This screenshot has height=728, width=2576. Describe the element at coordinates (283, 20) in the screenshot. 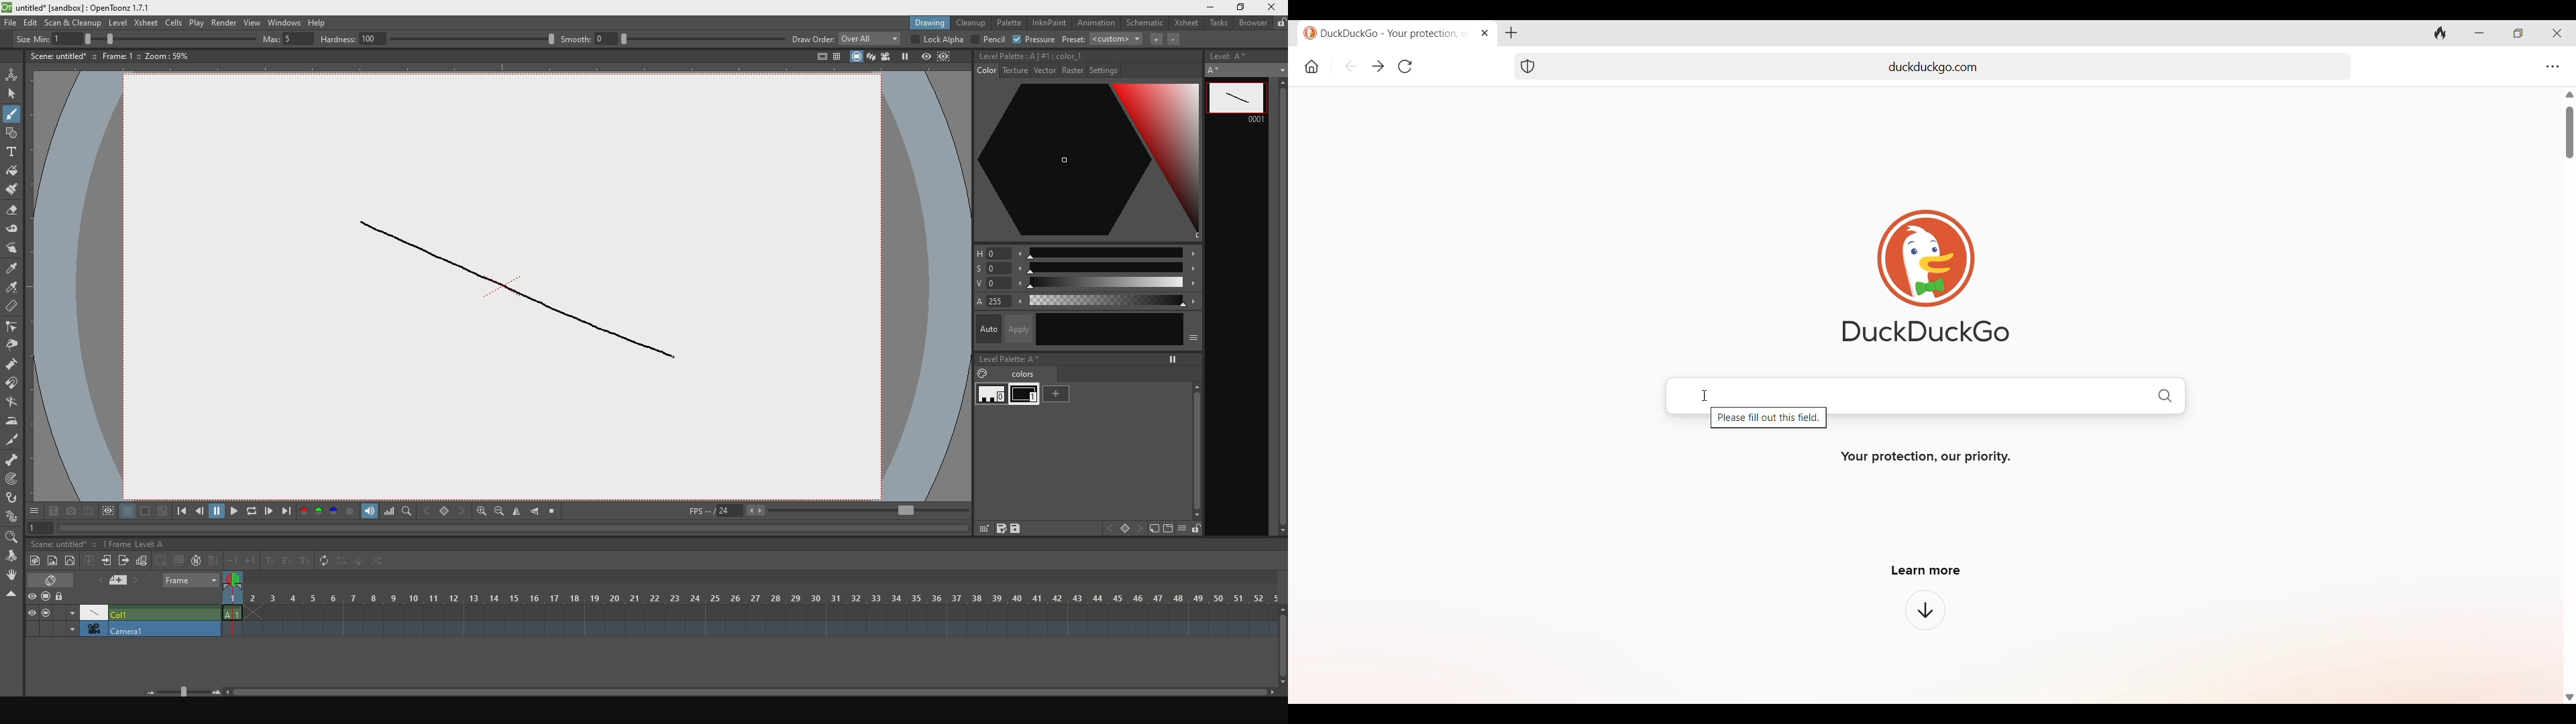

I see `windows` at that location.